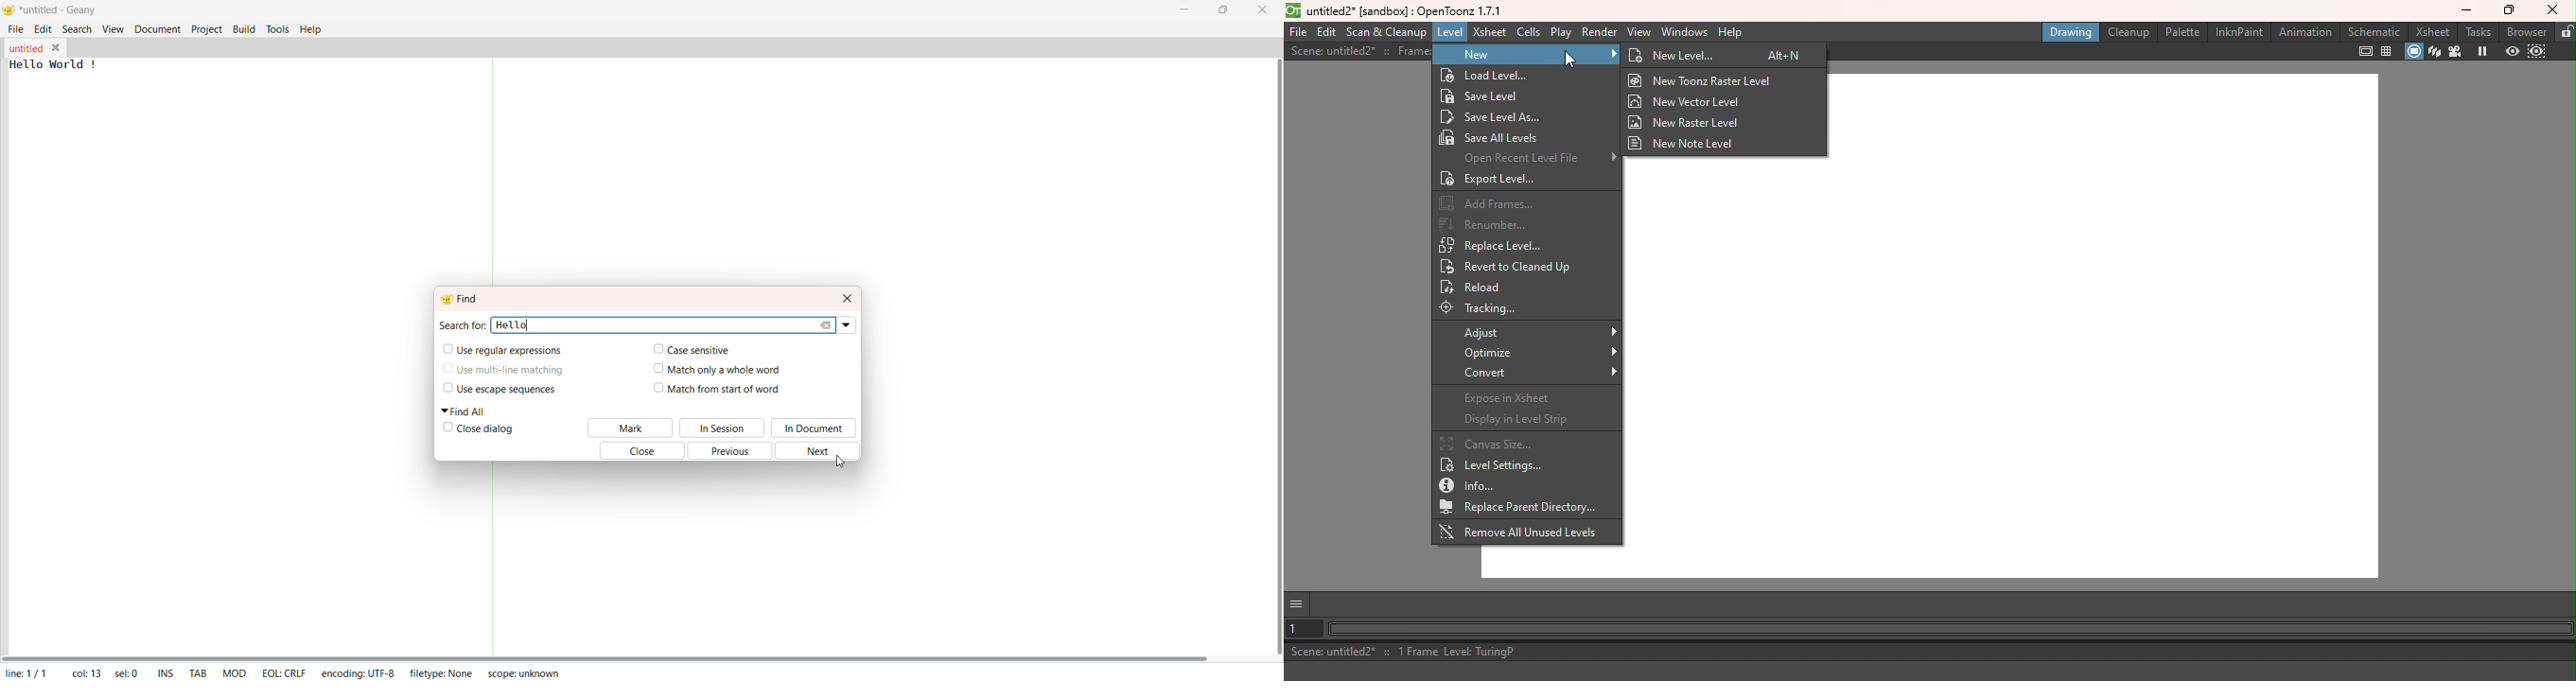 This screenshot has width=2576, height=700. What do you see at coordinates (56, 47) in the screenshot?
I see `Close File` at bounding box center [56, 47].